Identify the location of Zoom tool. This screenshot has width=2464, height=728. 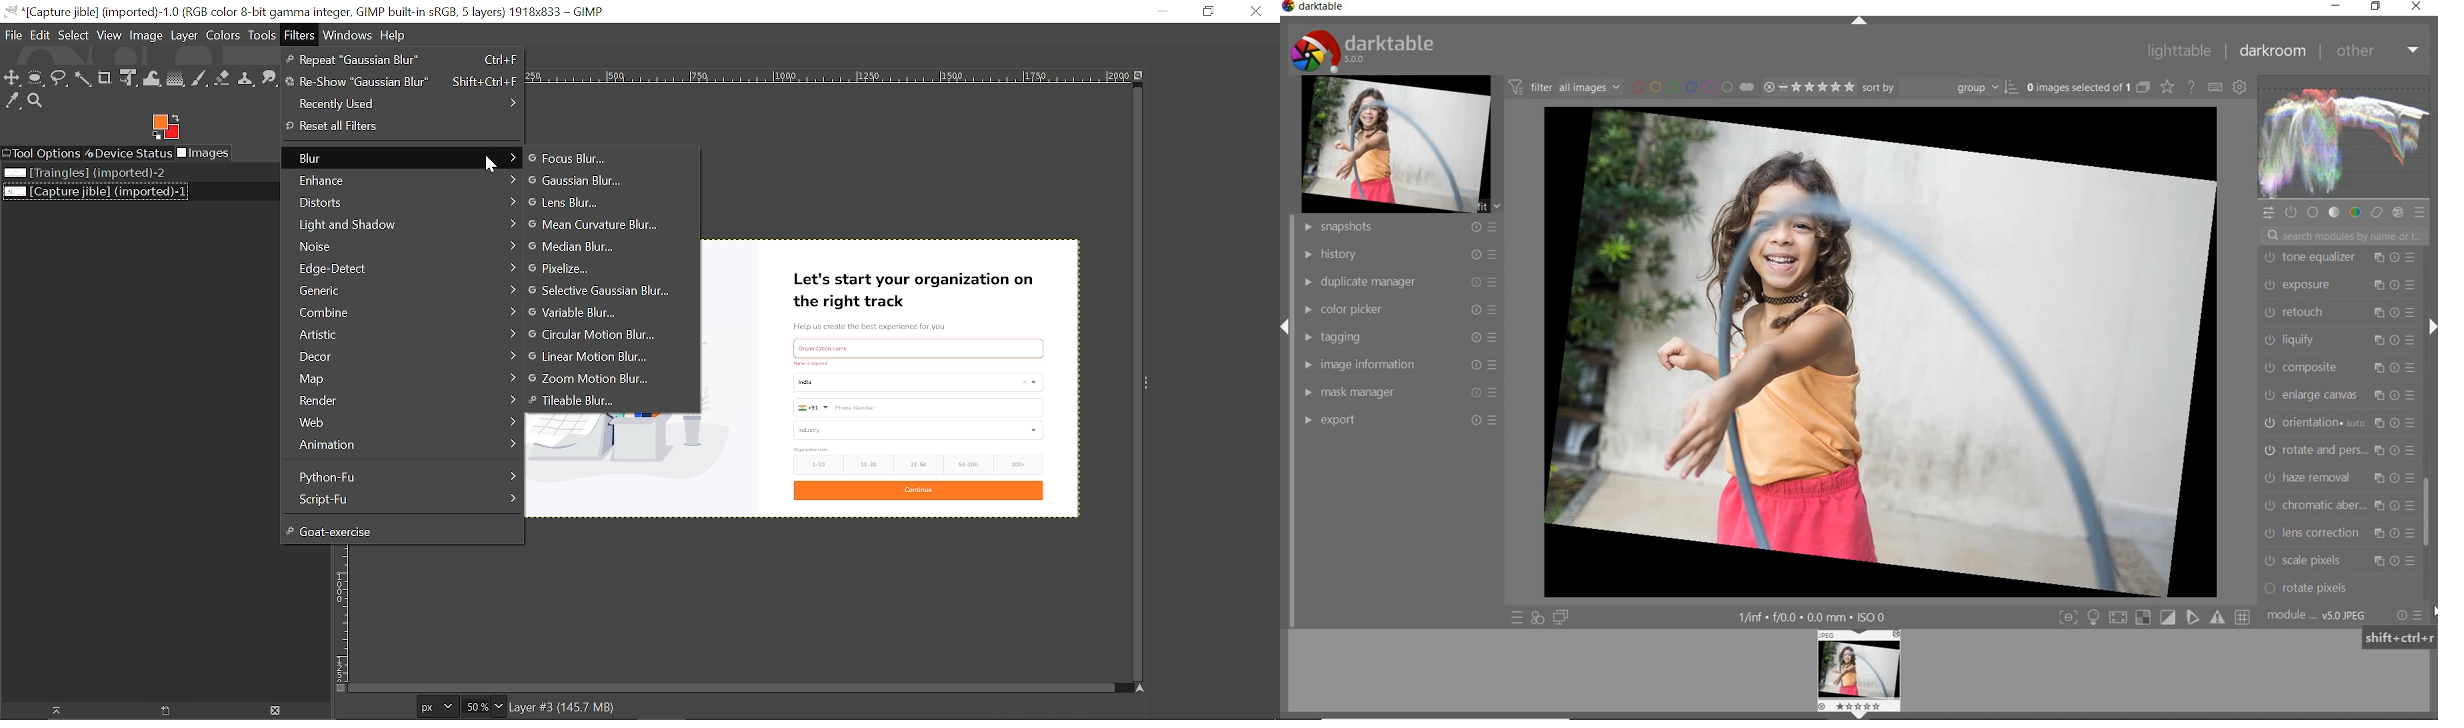
(36, 101).